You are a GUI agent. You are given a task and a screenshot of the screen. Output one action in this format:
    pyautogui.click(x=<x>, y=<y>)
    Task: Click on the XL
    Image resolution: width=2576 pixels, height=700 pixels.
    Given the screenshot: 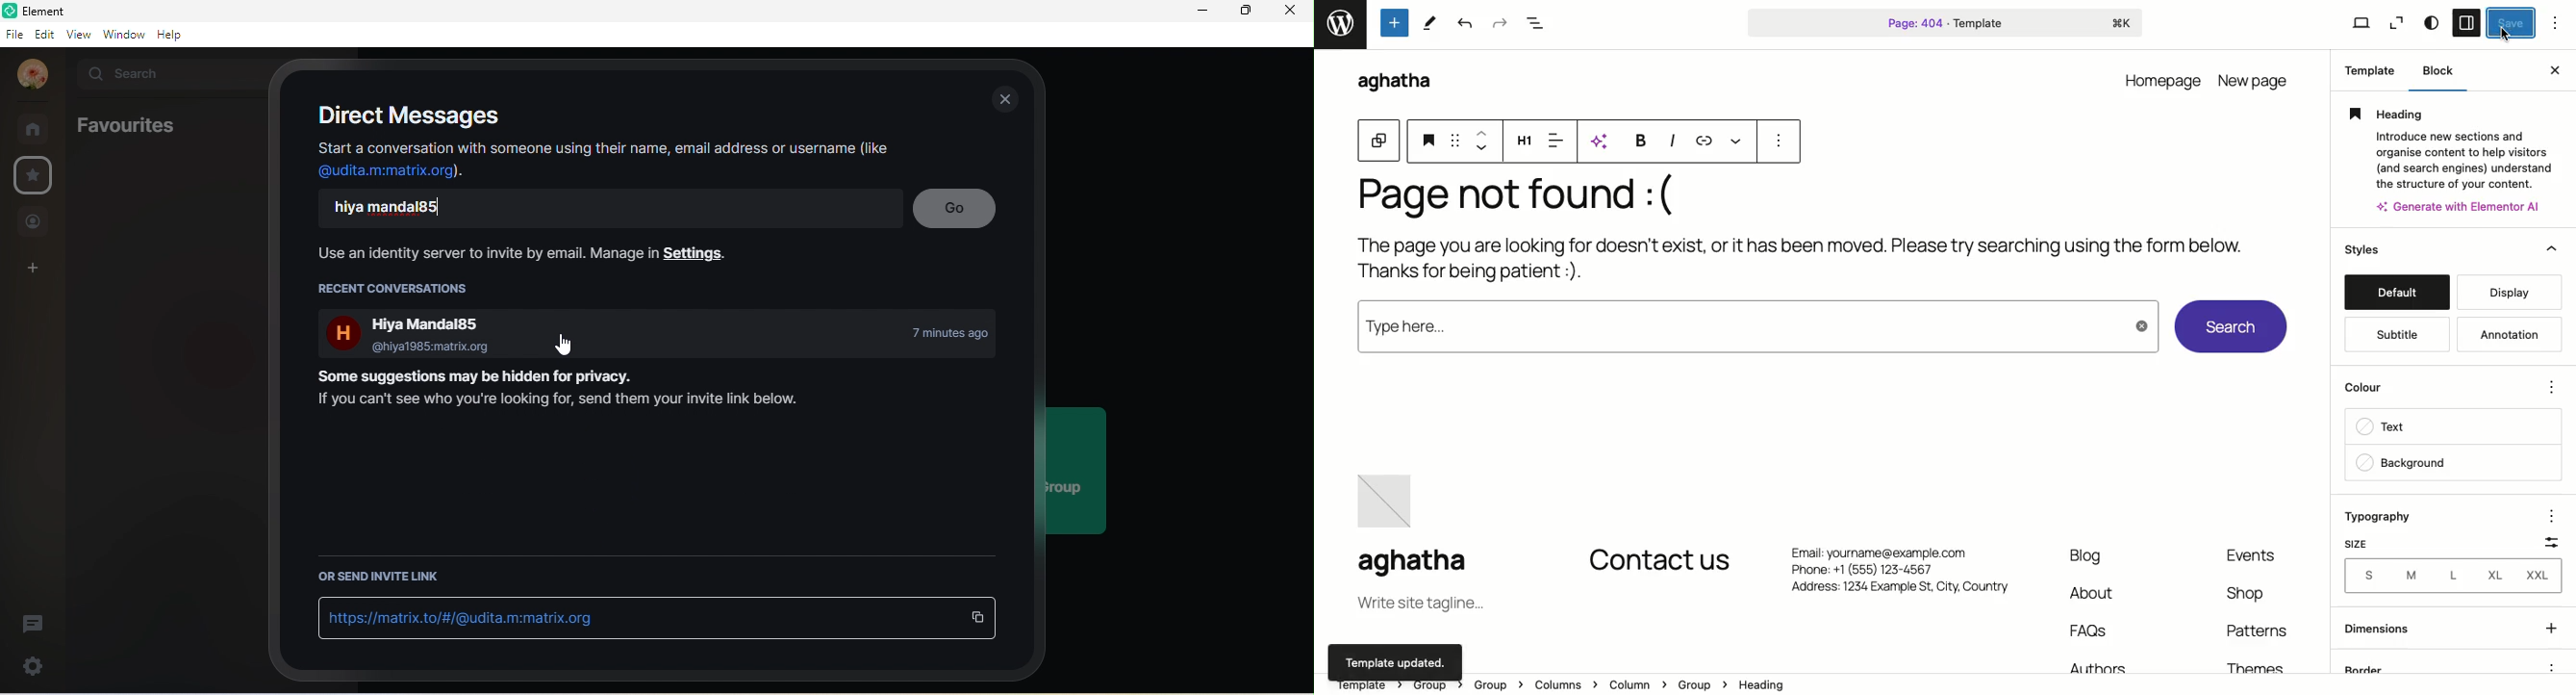 What is the action you would take?
    pyautogui.click(x=2496, y=577)
    